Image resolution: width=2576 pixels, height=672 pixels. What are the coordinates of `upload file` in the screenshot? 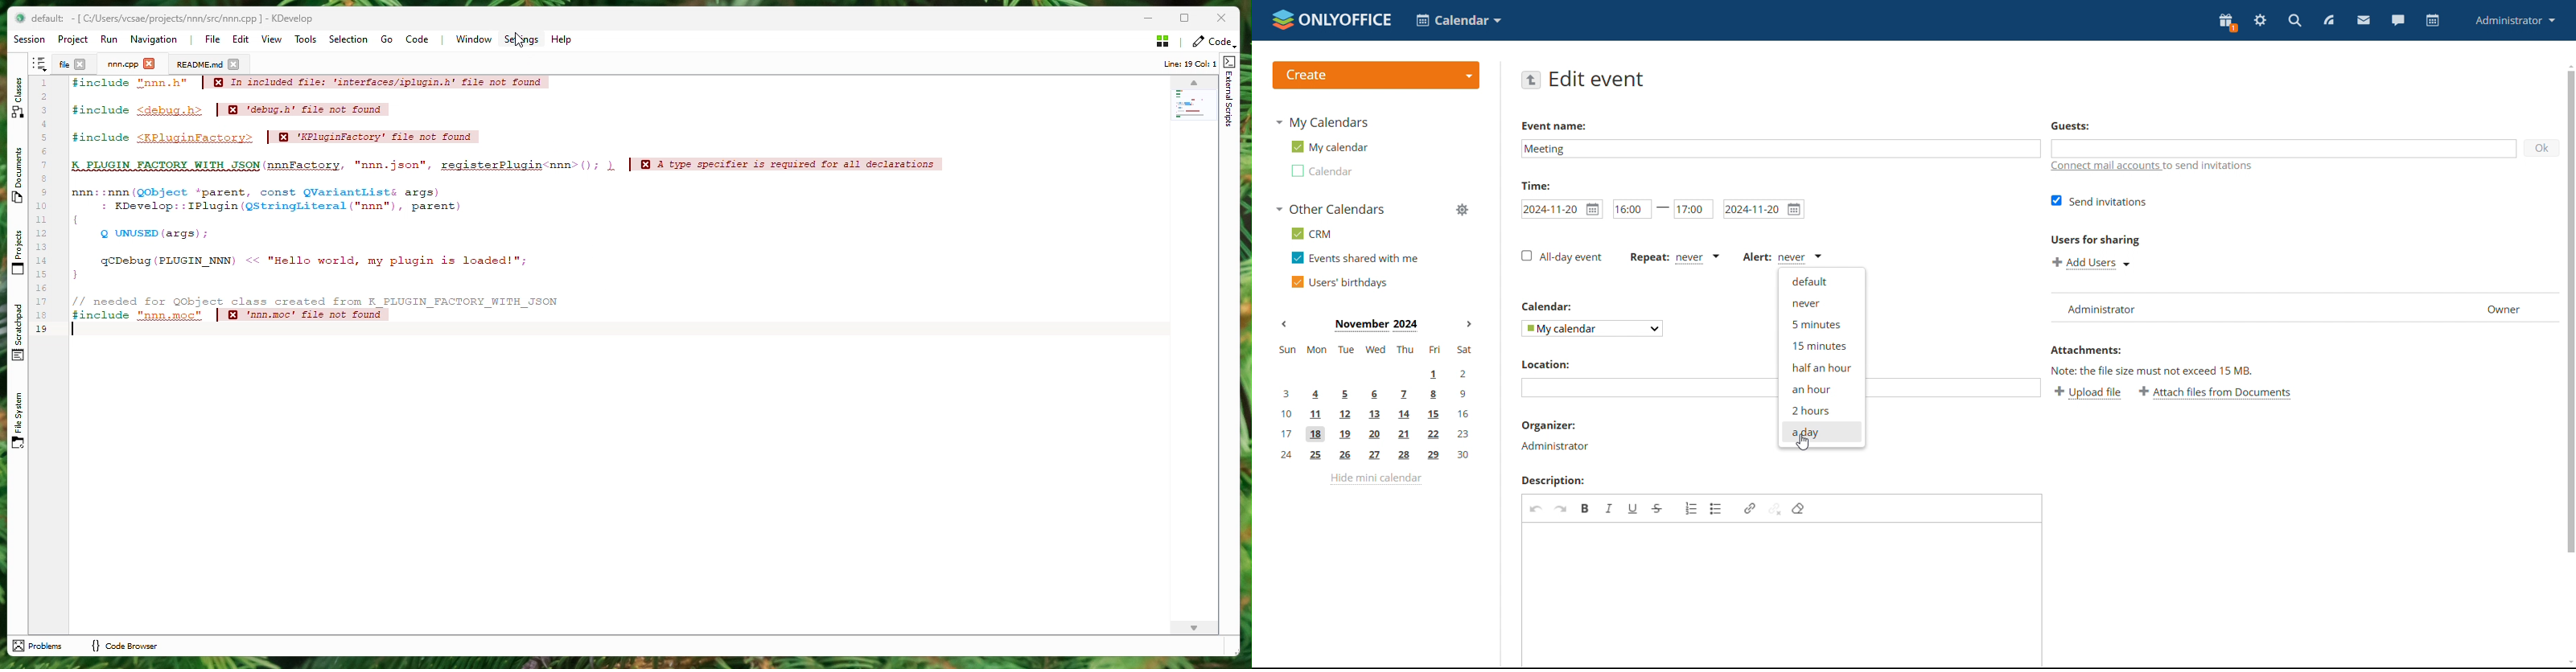 It's located at (2088, 393).